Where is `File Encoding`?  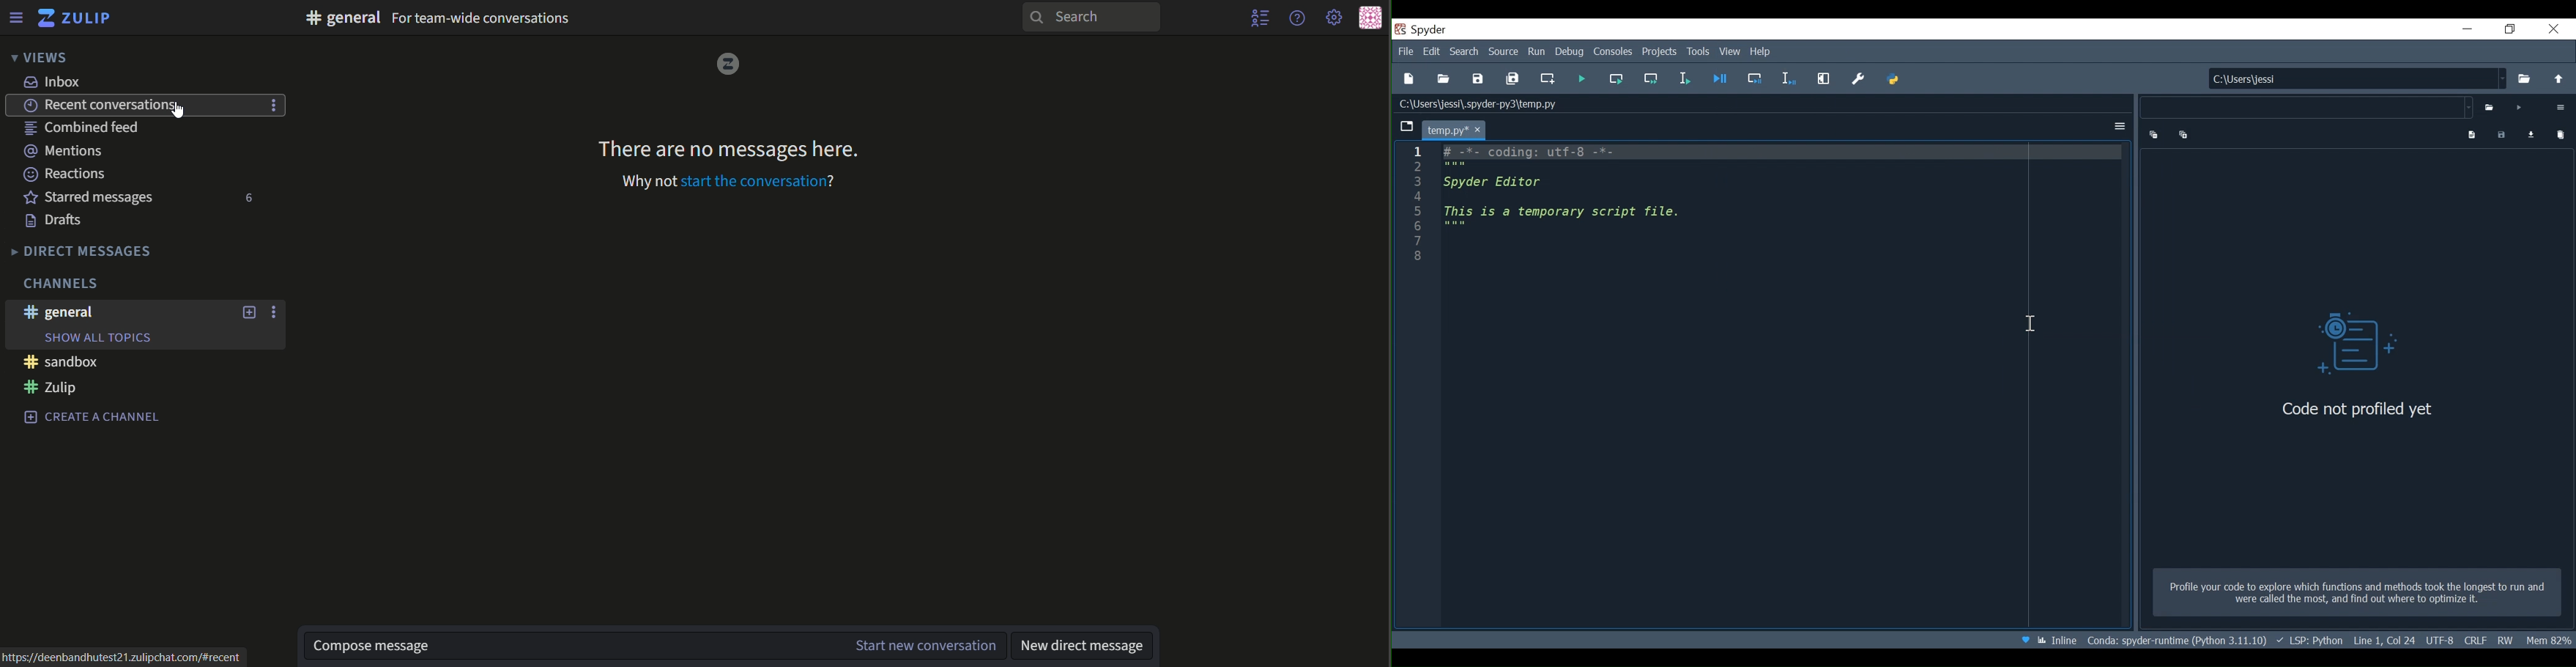 File Encoding is located at coordinates (2441, 640).